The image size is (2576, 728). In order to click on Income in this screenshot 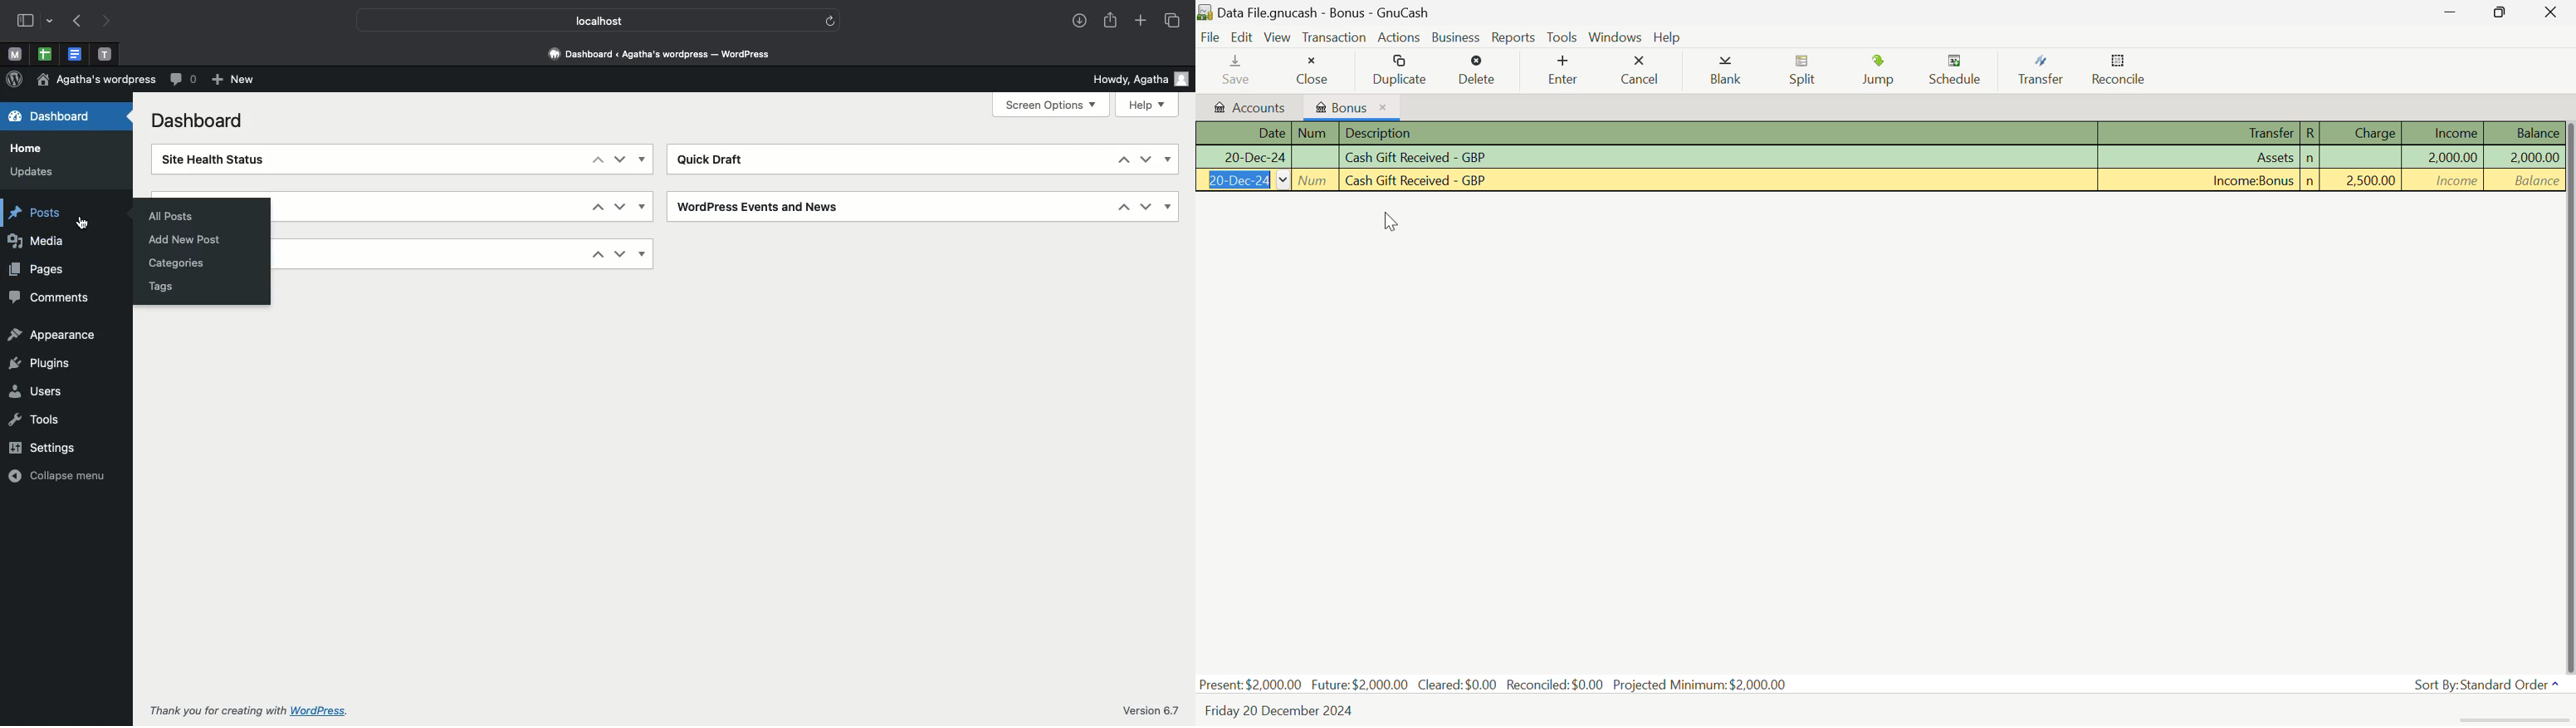, I will do `click(2445, 181)`.